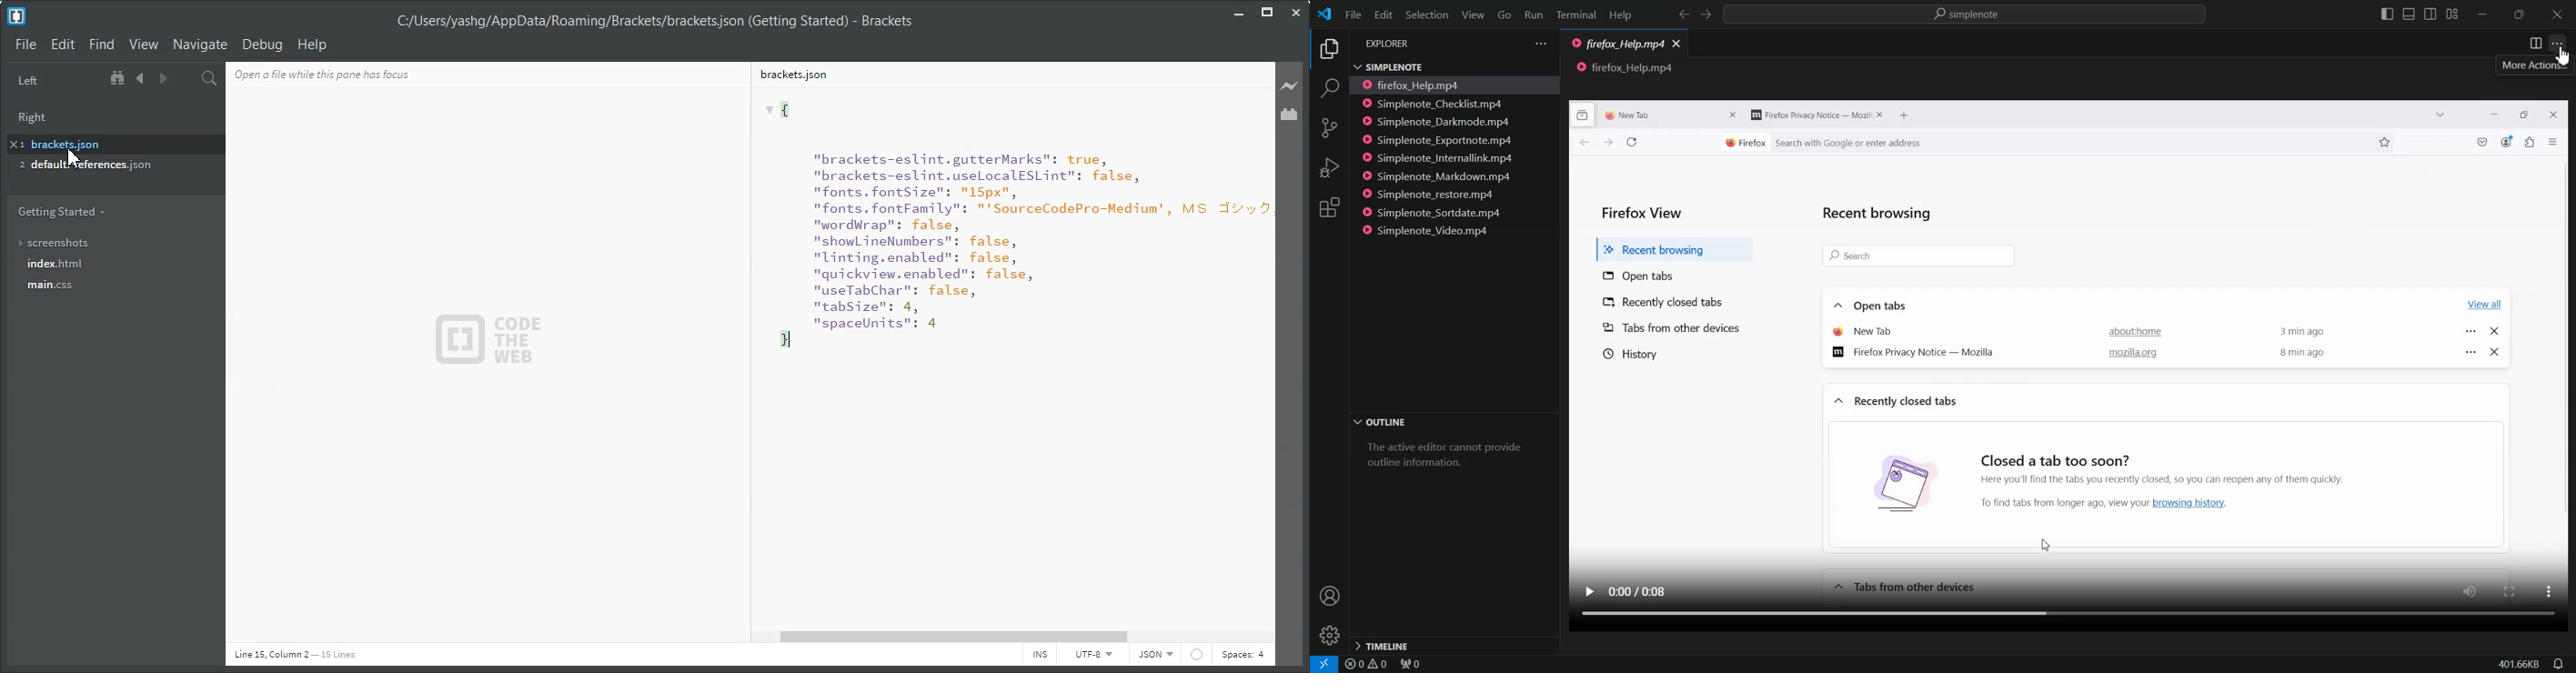 This screenshot has width=2576, height=700. What do you see at coordinates (1006, 357) in the screenshot?
I see `Text` at bounding box center [1006, 357].